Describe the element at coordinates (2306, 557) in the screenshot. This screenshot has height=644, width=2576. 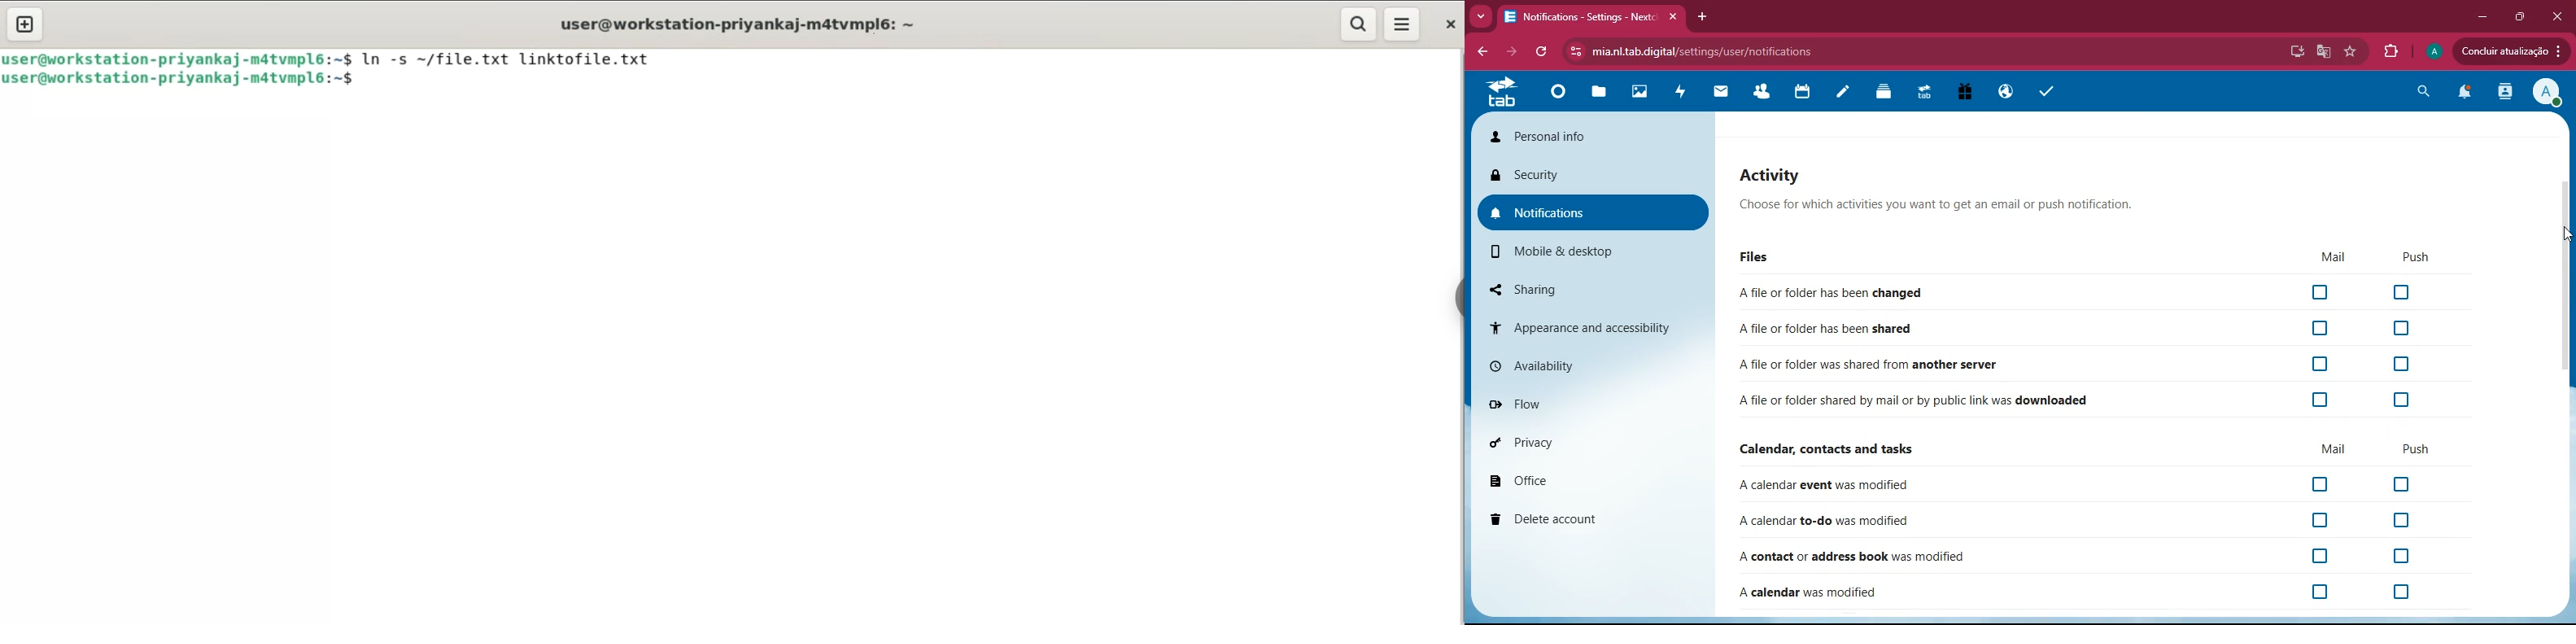
I see `off` at that location.